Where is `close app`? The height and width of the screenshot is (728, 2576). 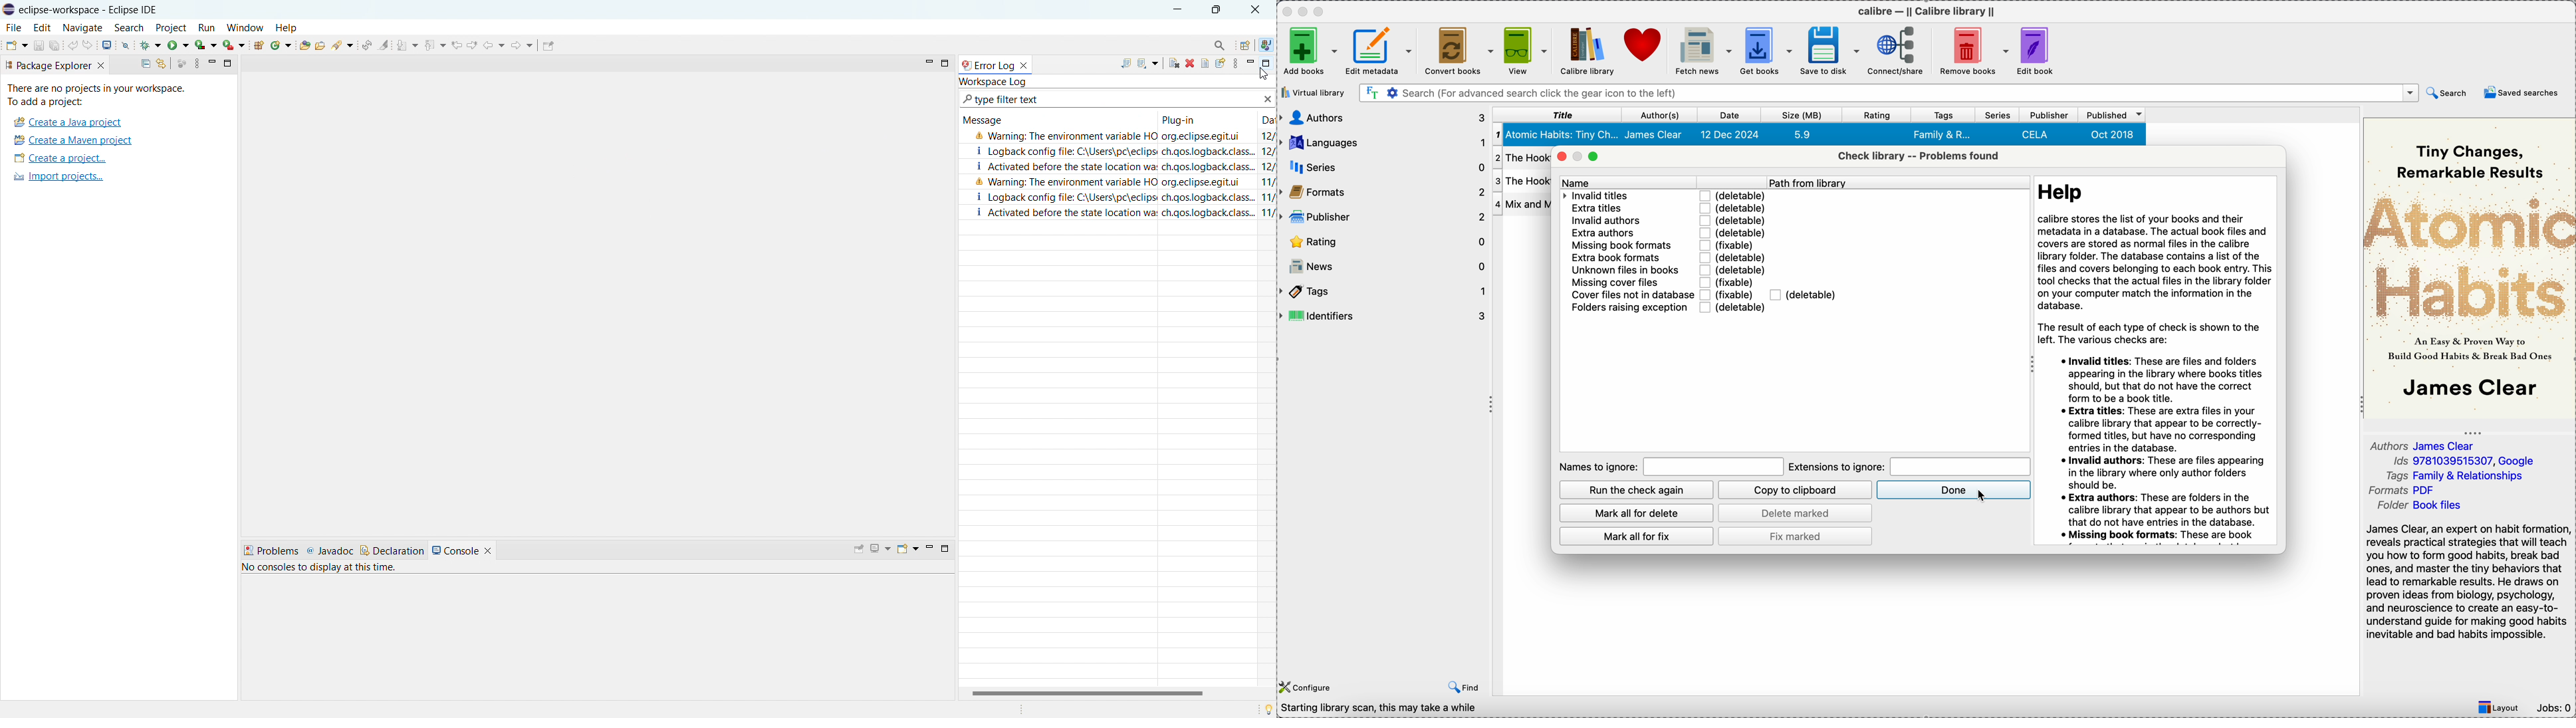
close app is located at coordinates (1284, 12).